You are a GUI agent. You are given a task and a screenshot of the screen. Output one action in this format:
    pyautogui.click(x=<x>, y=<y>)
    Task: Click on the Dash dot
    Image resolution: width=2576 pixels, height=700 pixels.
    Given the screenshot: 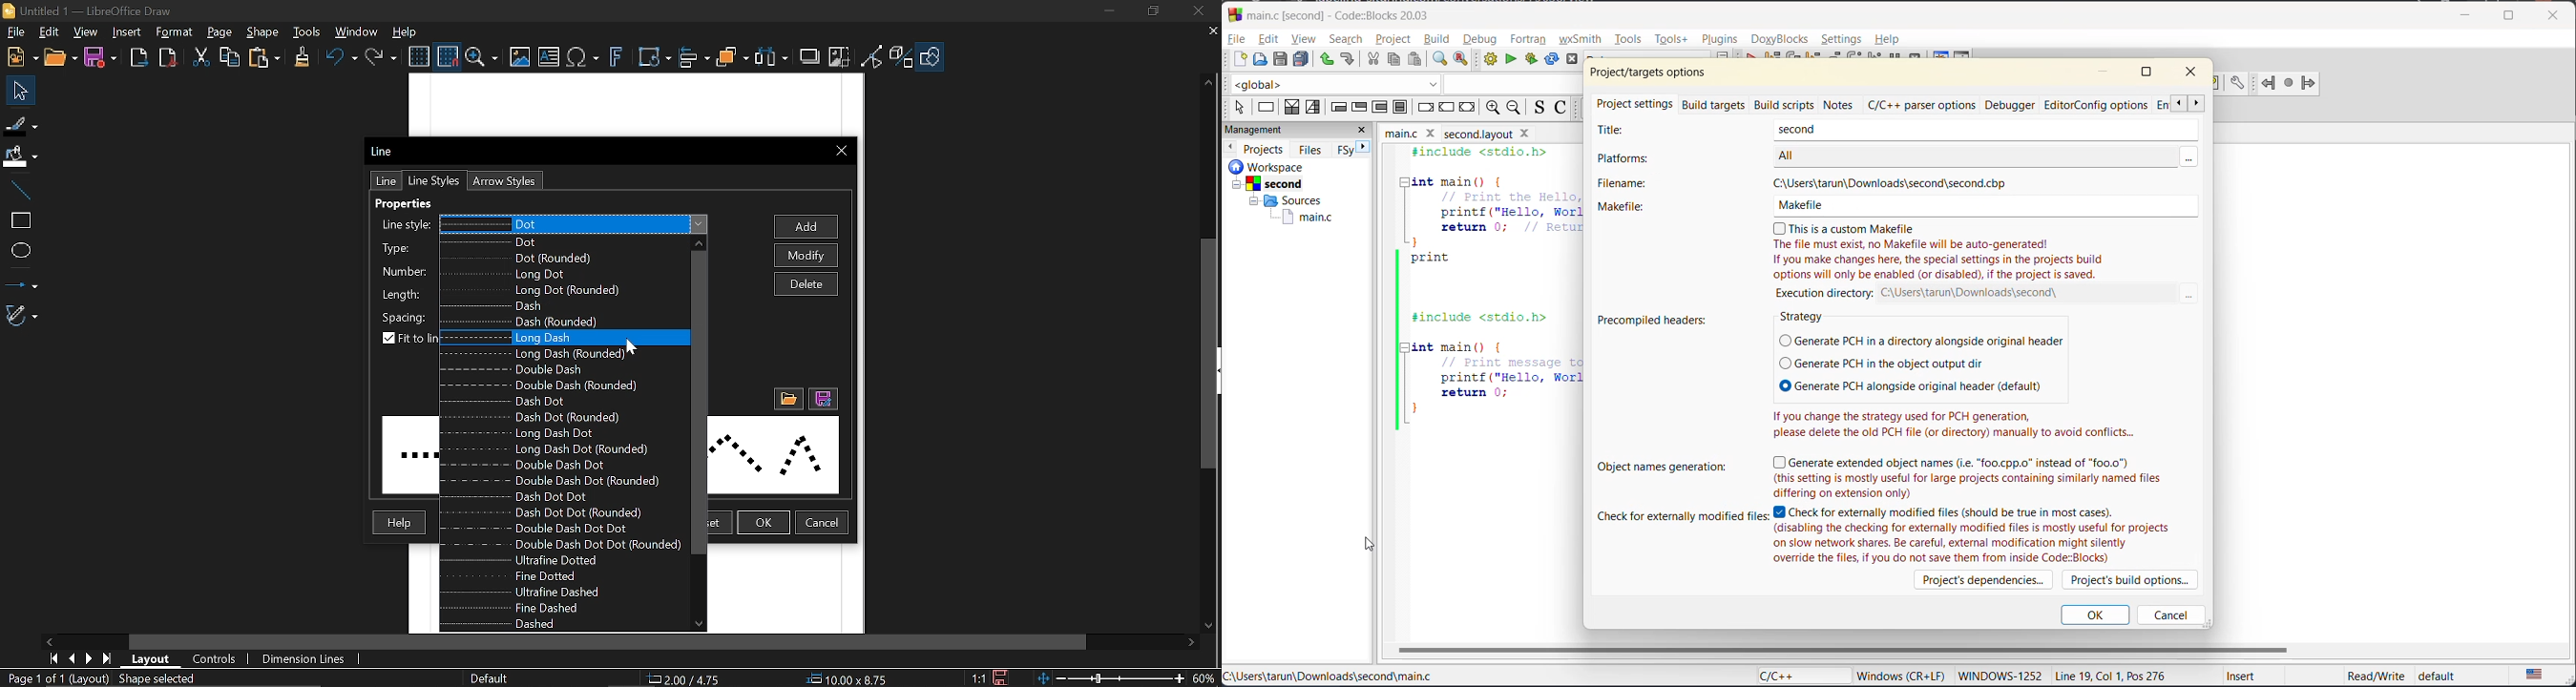 What is the action you would take?
    pyautogui.click(x=556, y=402)
    